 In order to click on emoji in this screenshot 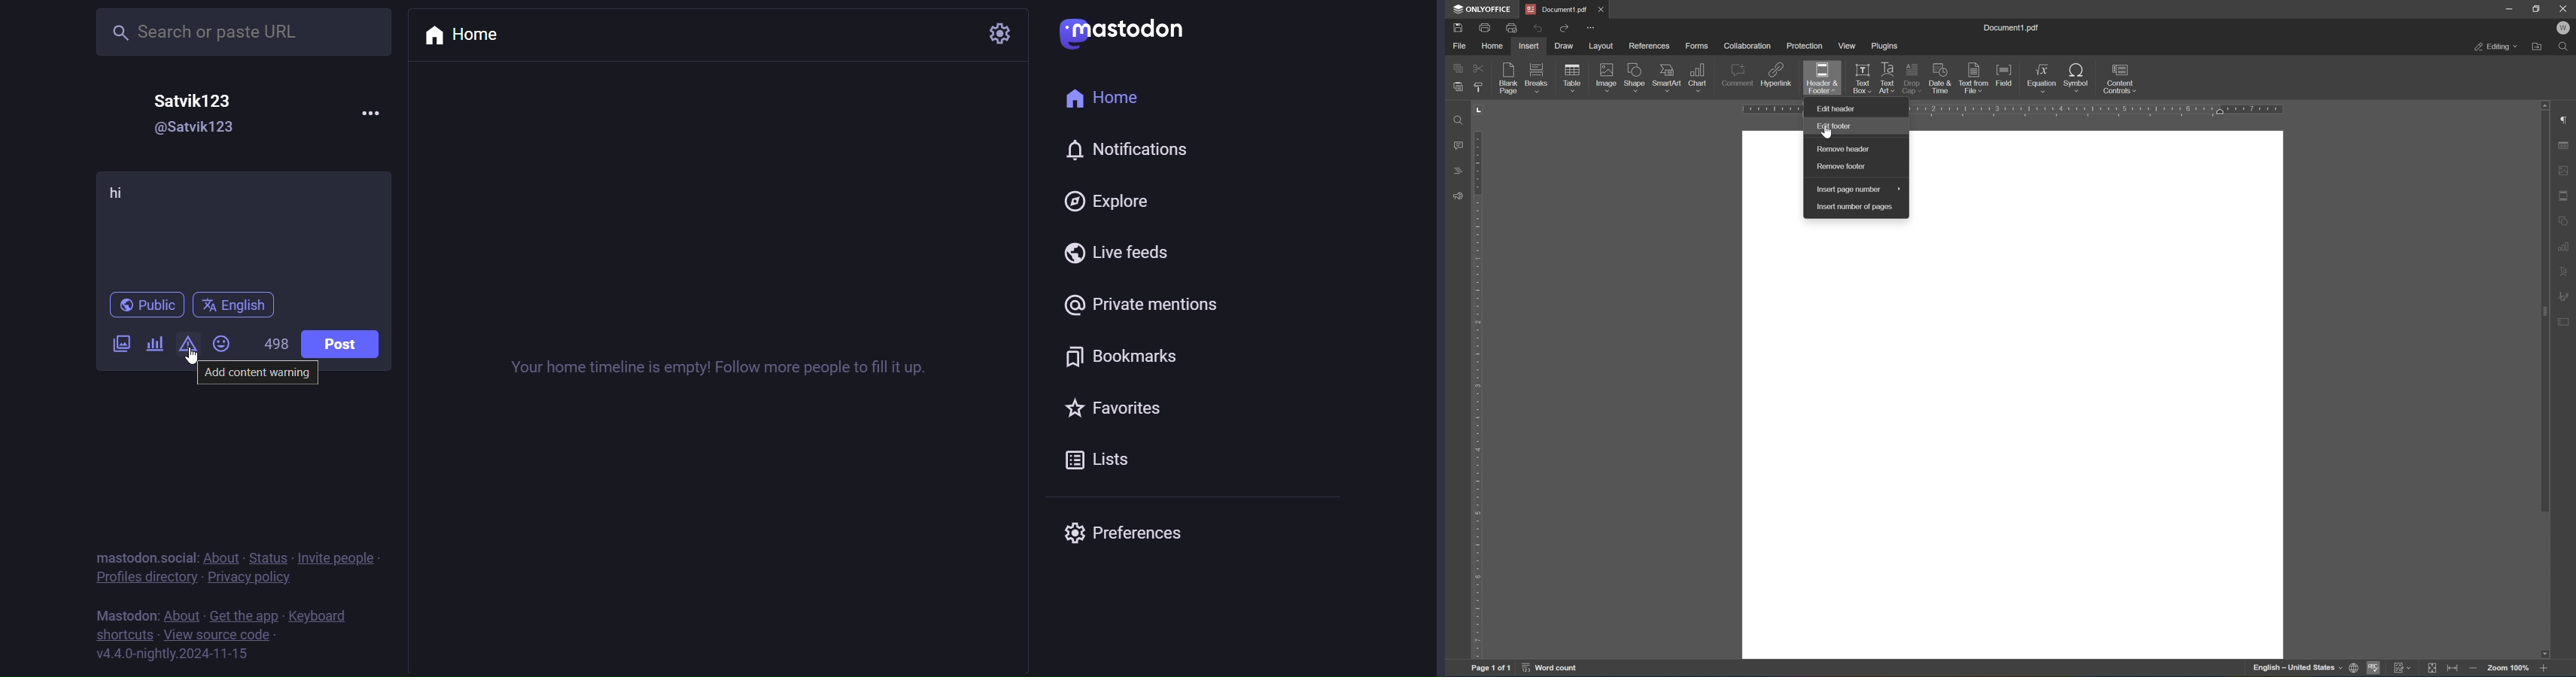, I will do `click(222, 344)`.